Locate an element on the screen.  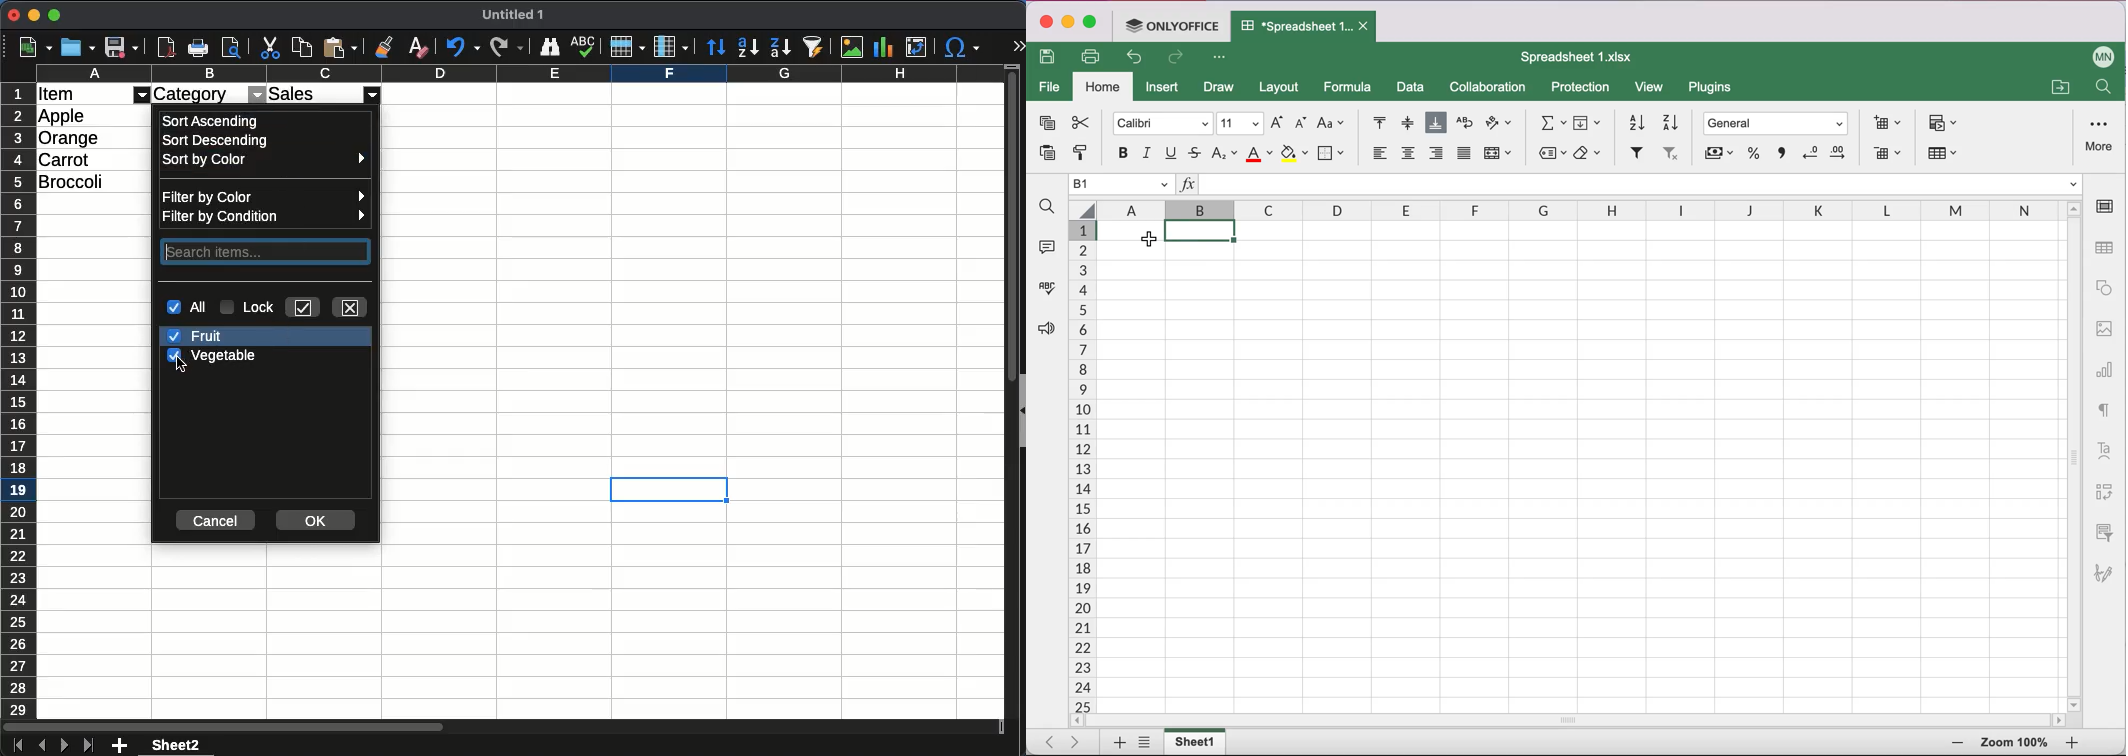
minimize is located at coordinates (34, 15).